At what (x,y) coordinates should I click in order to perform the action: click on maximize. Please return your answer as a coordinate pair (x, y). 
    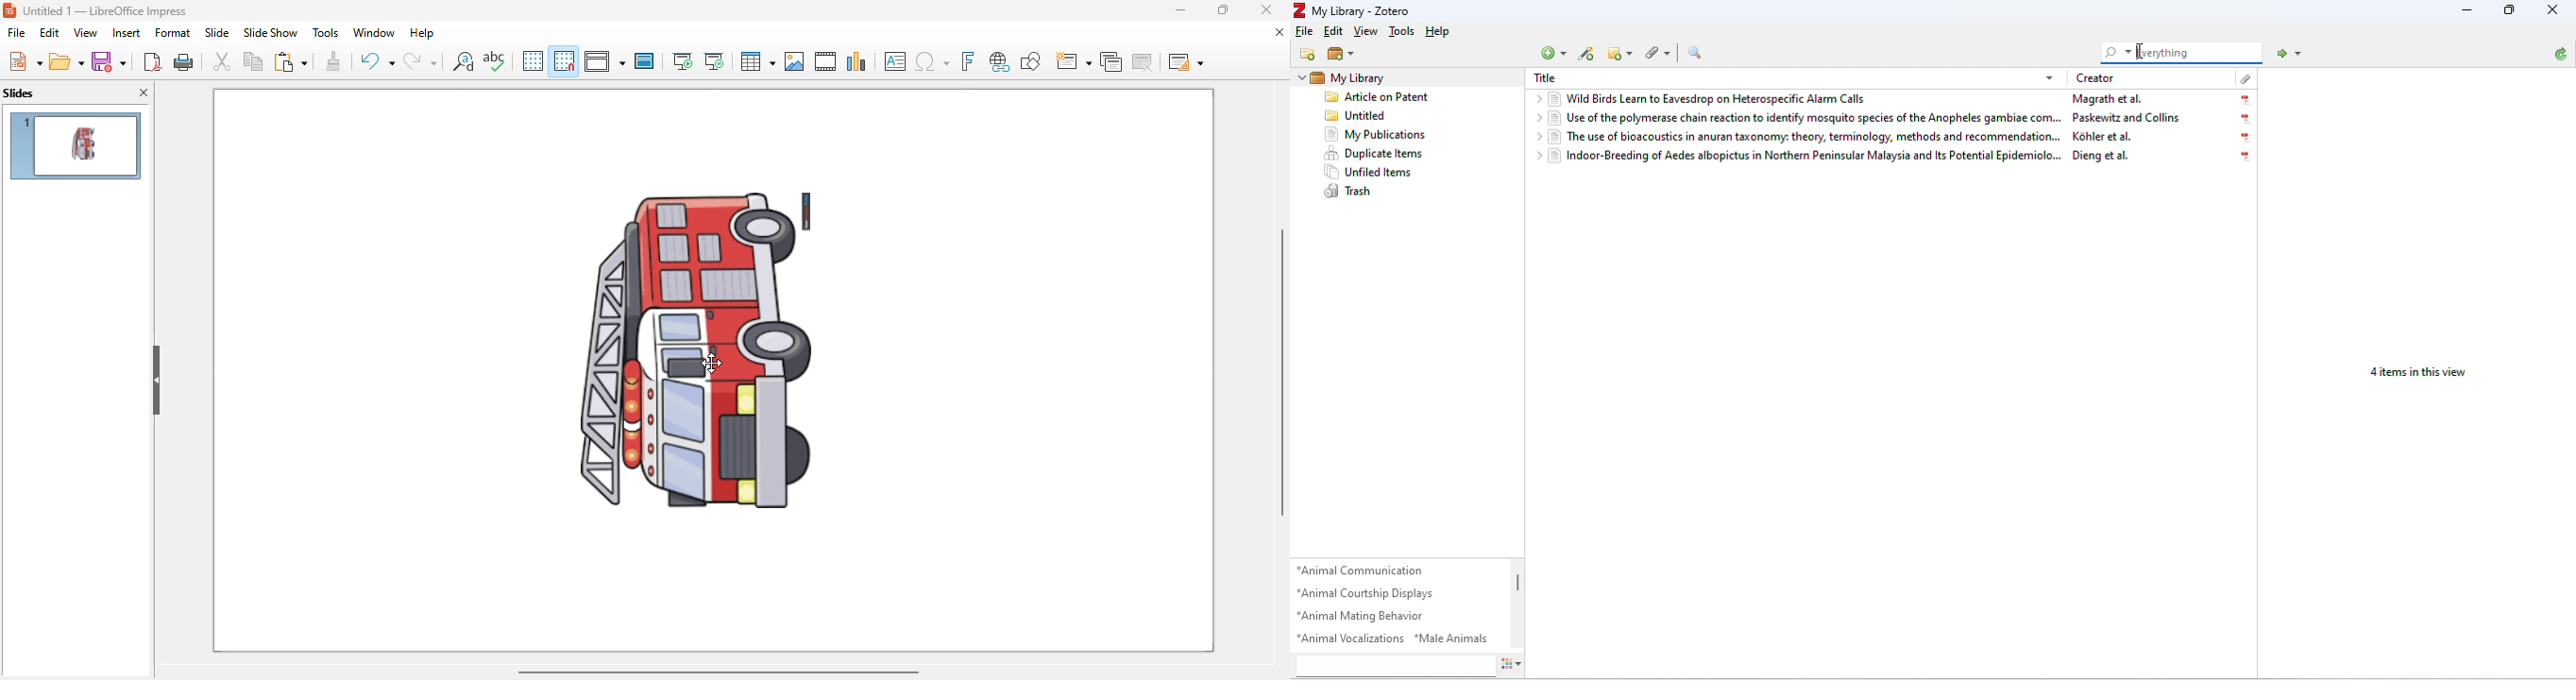
    Looking at the image, I should click on (1222, 9).